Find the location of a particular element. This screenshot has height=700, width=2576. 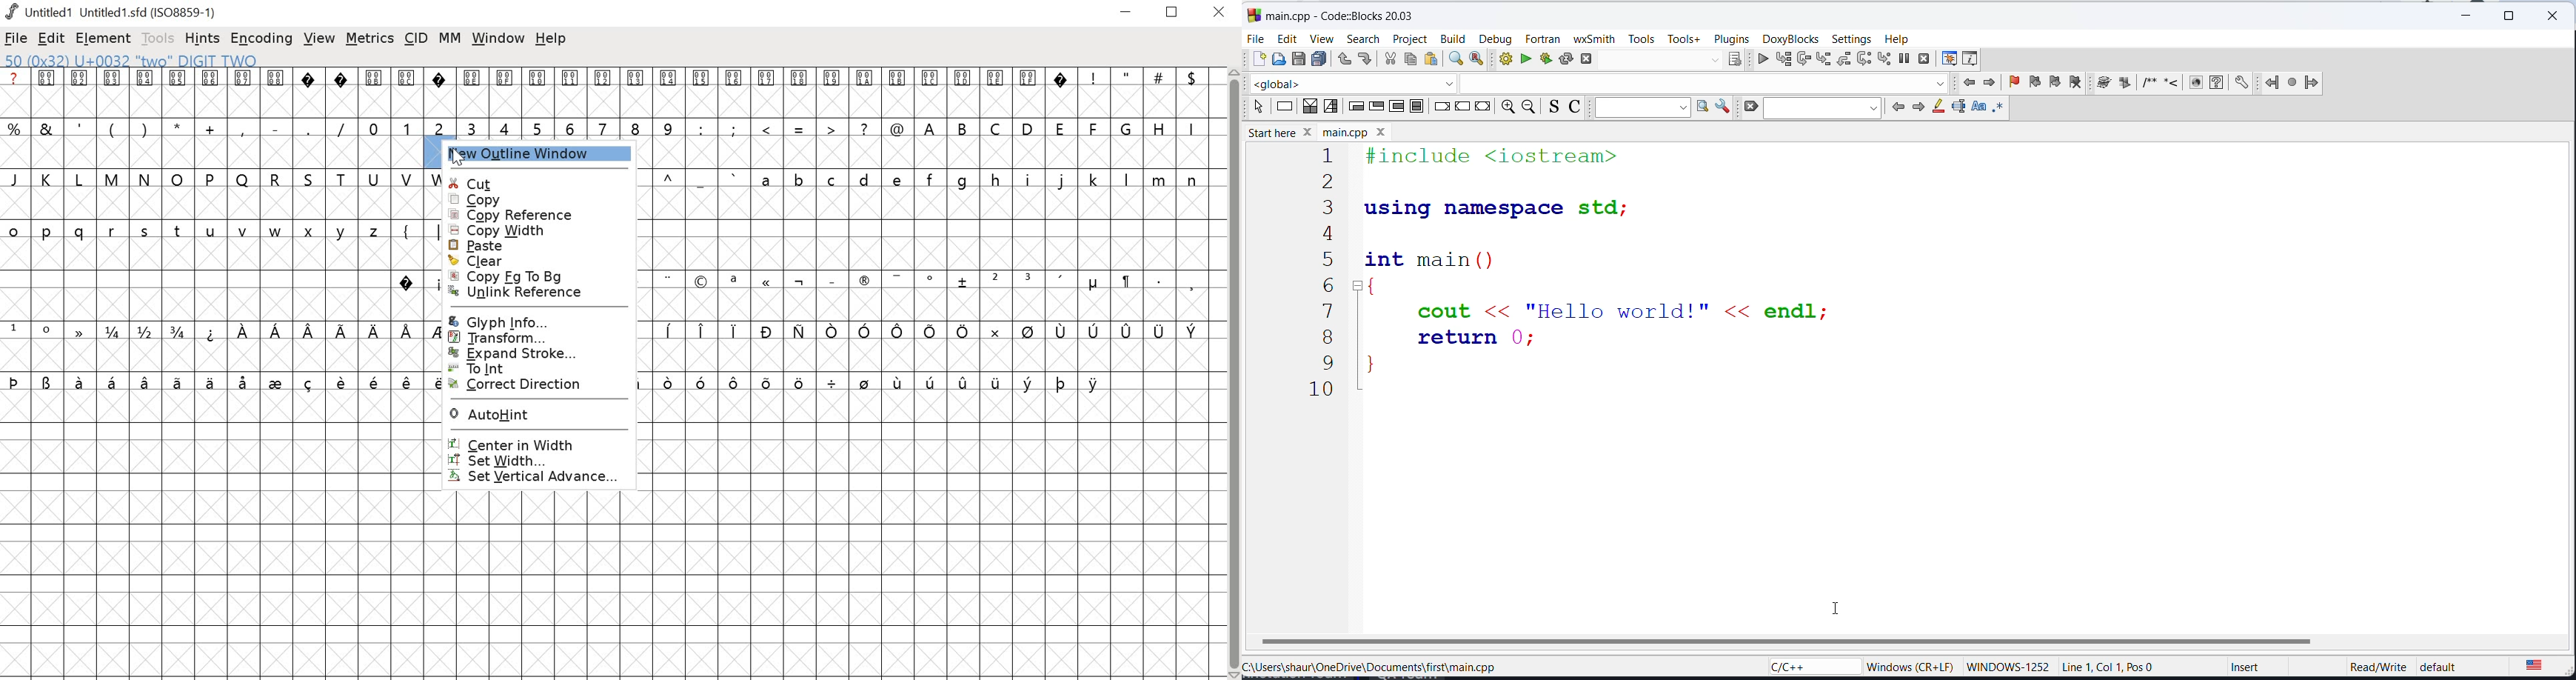

build is located at coordinates (1451, 39).